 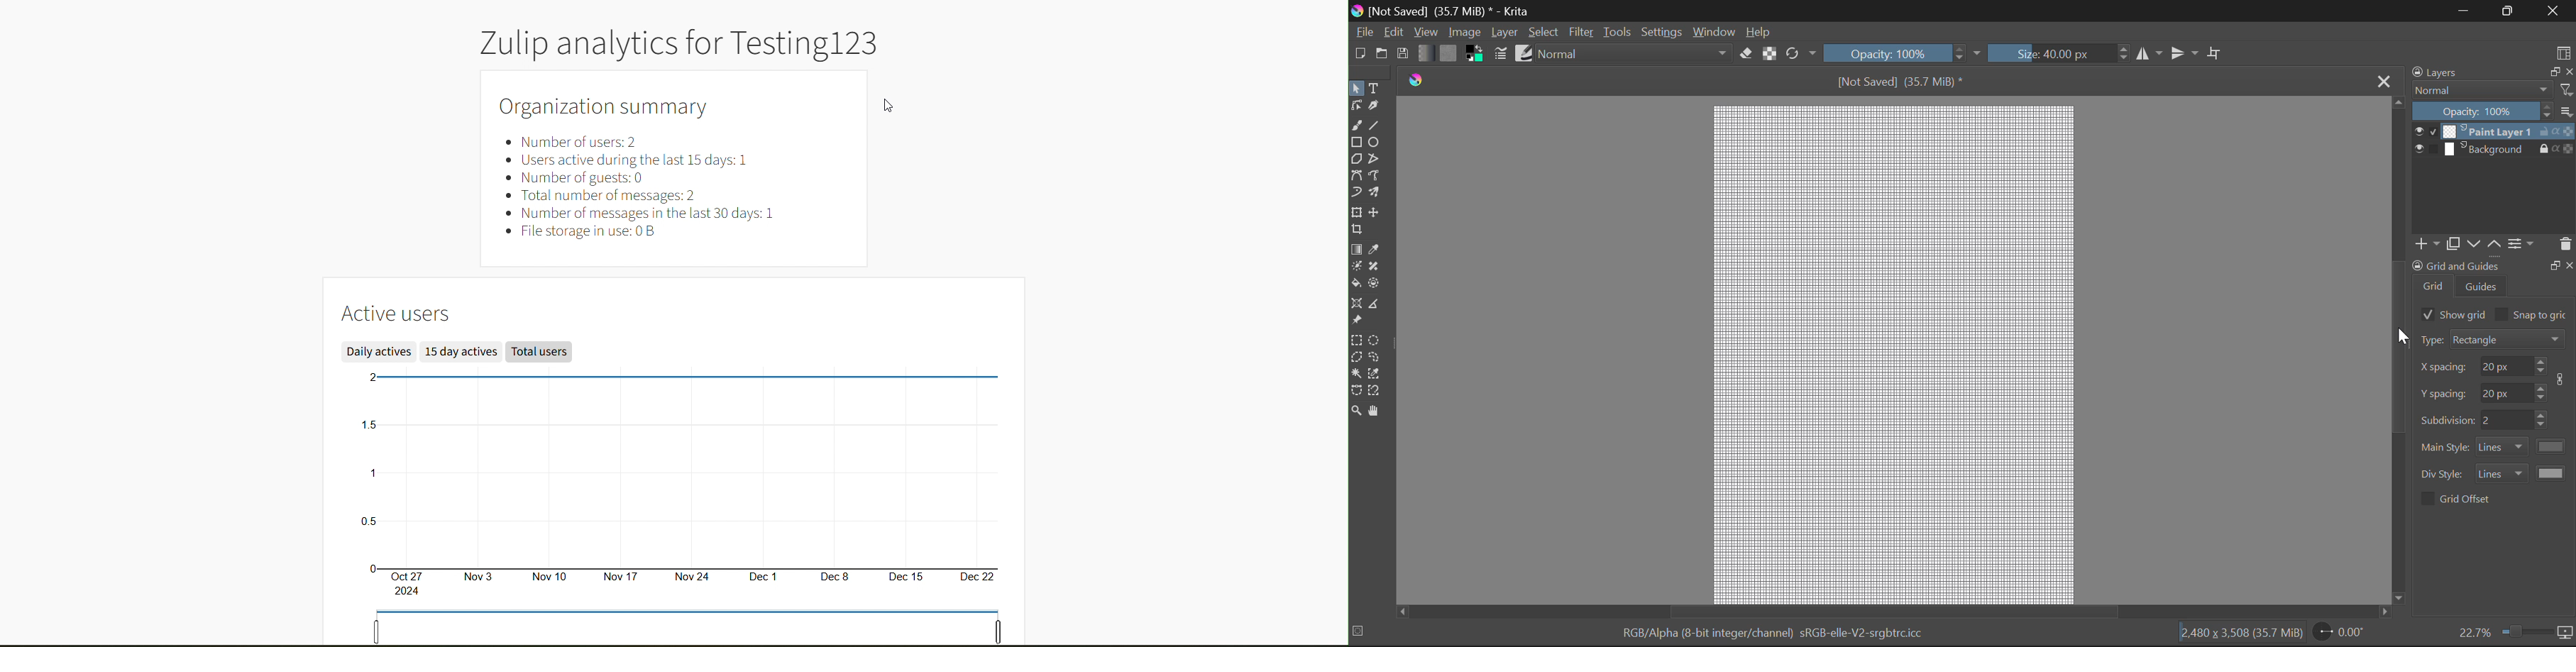 I want to click on type, so click(x=2430, y=339).